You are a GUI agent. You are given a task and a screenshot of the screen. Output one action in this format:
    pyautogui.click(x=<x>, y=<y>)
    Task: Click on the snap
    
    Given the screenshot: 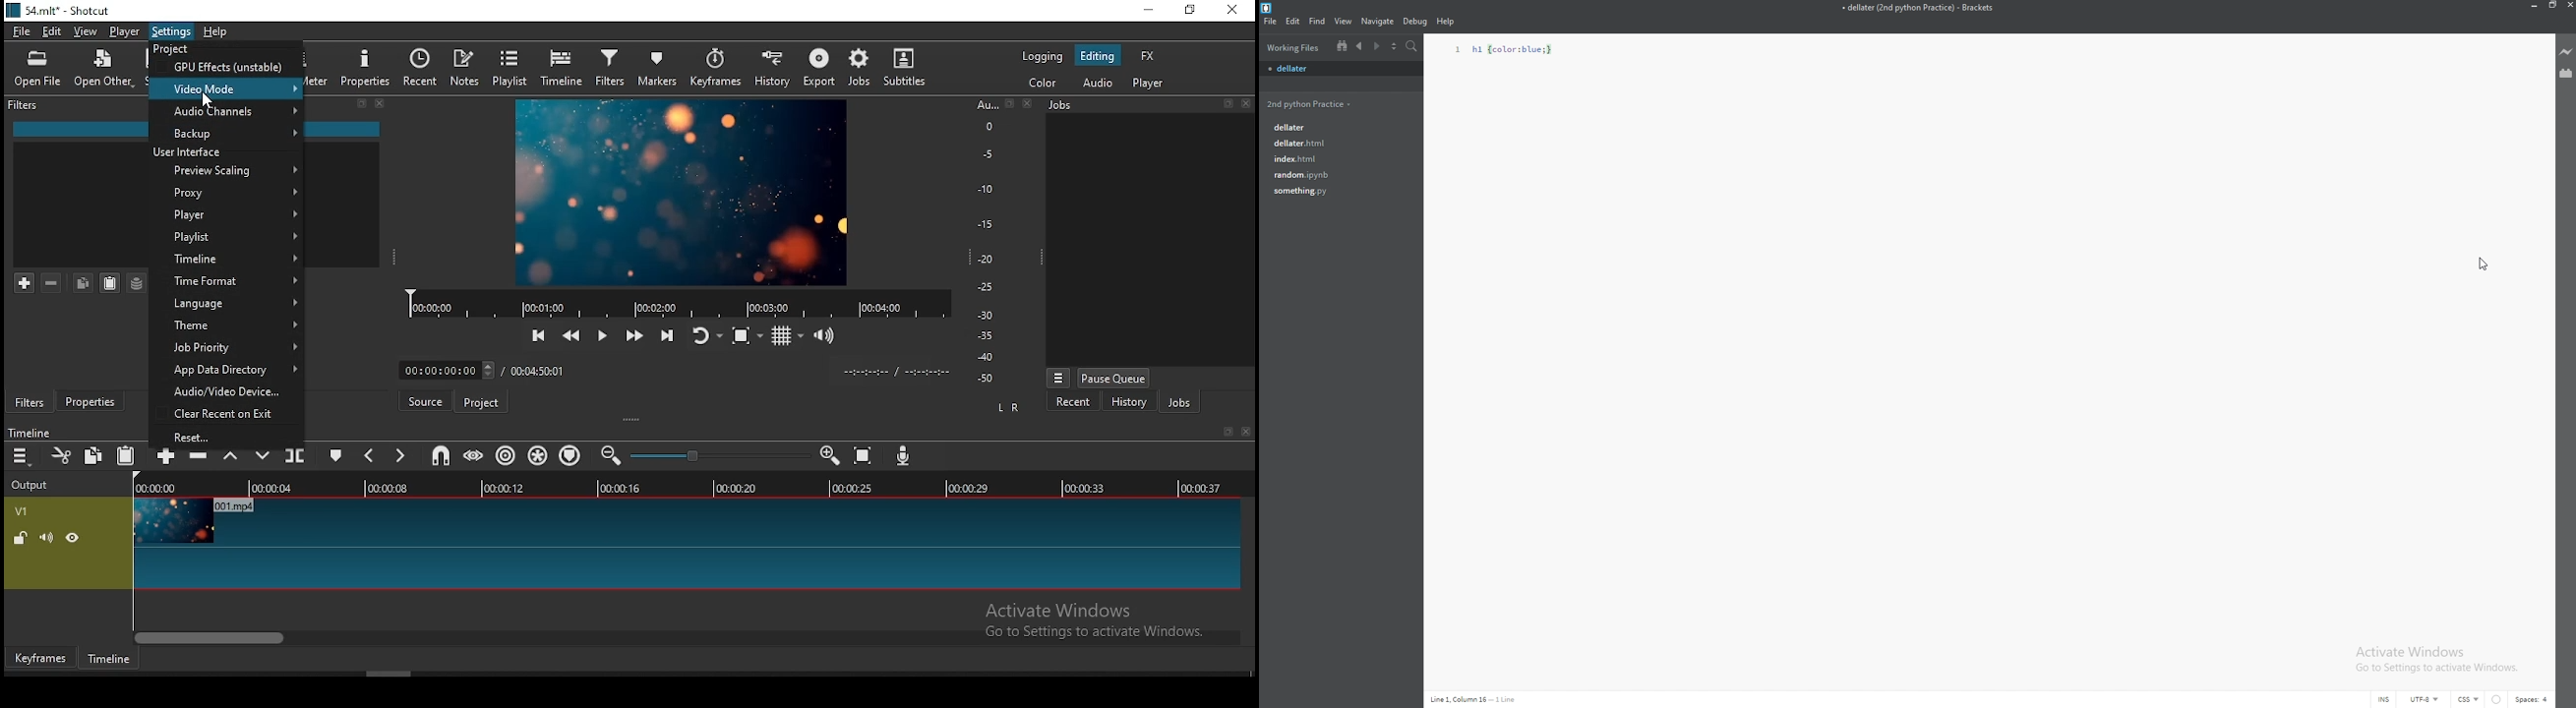 What is the action you would take?
    pyautogui.click(x=441, y=455)
    